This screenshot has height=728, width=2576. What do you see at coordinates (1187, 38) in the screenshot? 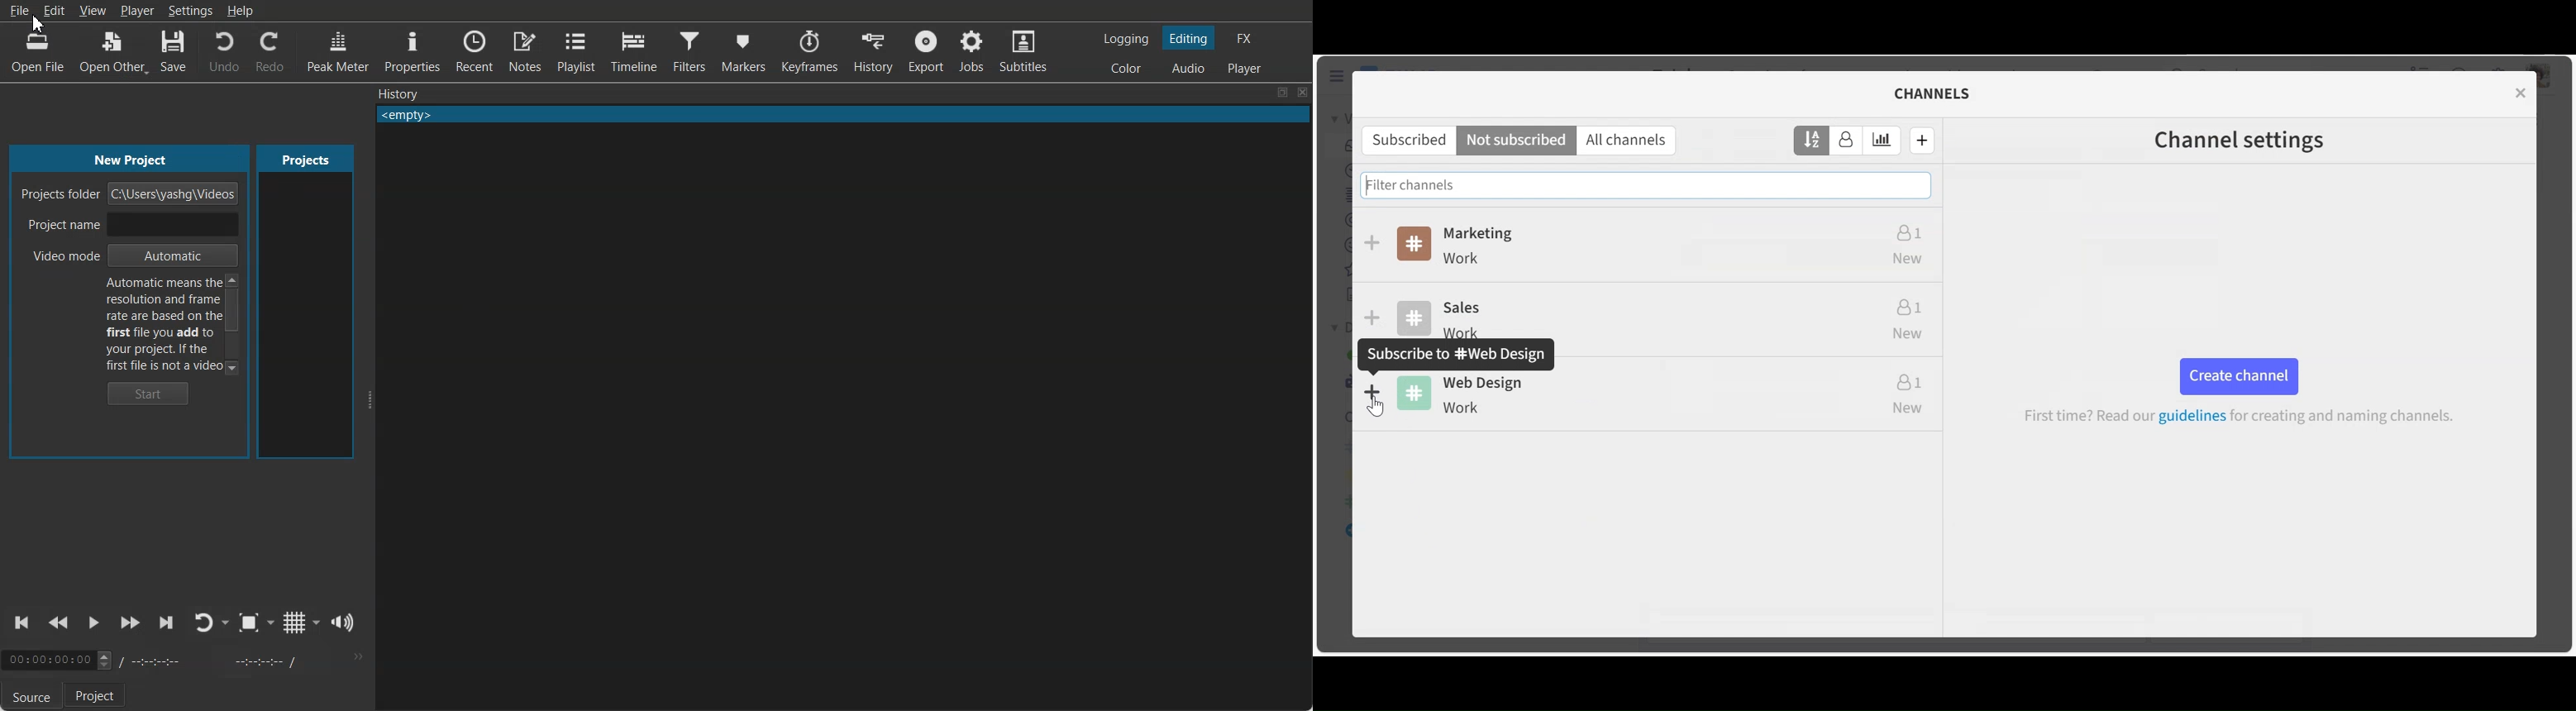
I see `Switching to Editing Layout` at bounding box center [1187, 38].